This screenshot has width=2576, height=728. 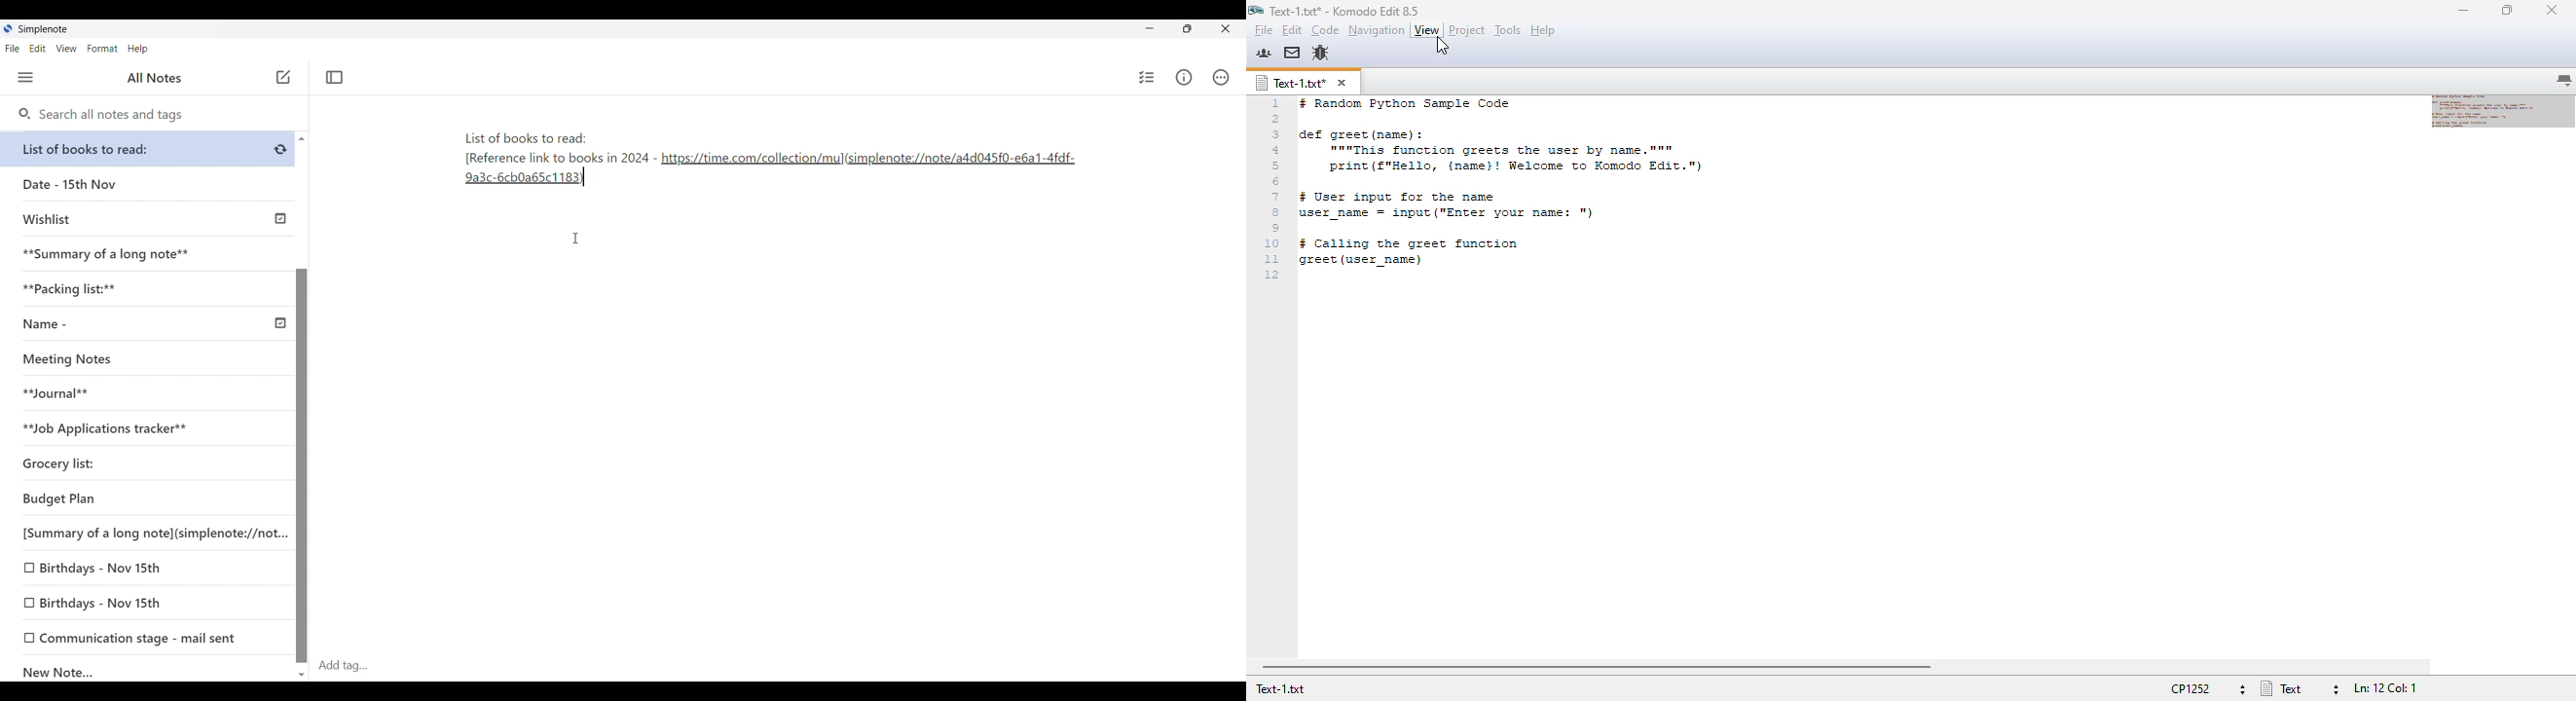 What do you see at coordinates (153, 78) in the screenshot?
I see `All Notes` at bounding box center [153, 78].